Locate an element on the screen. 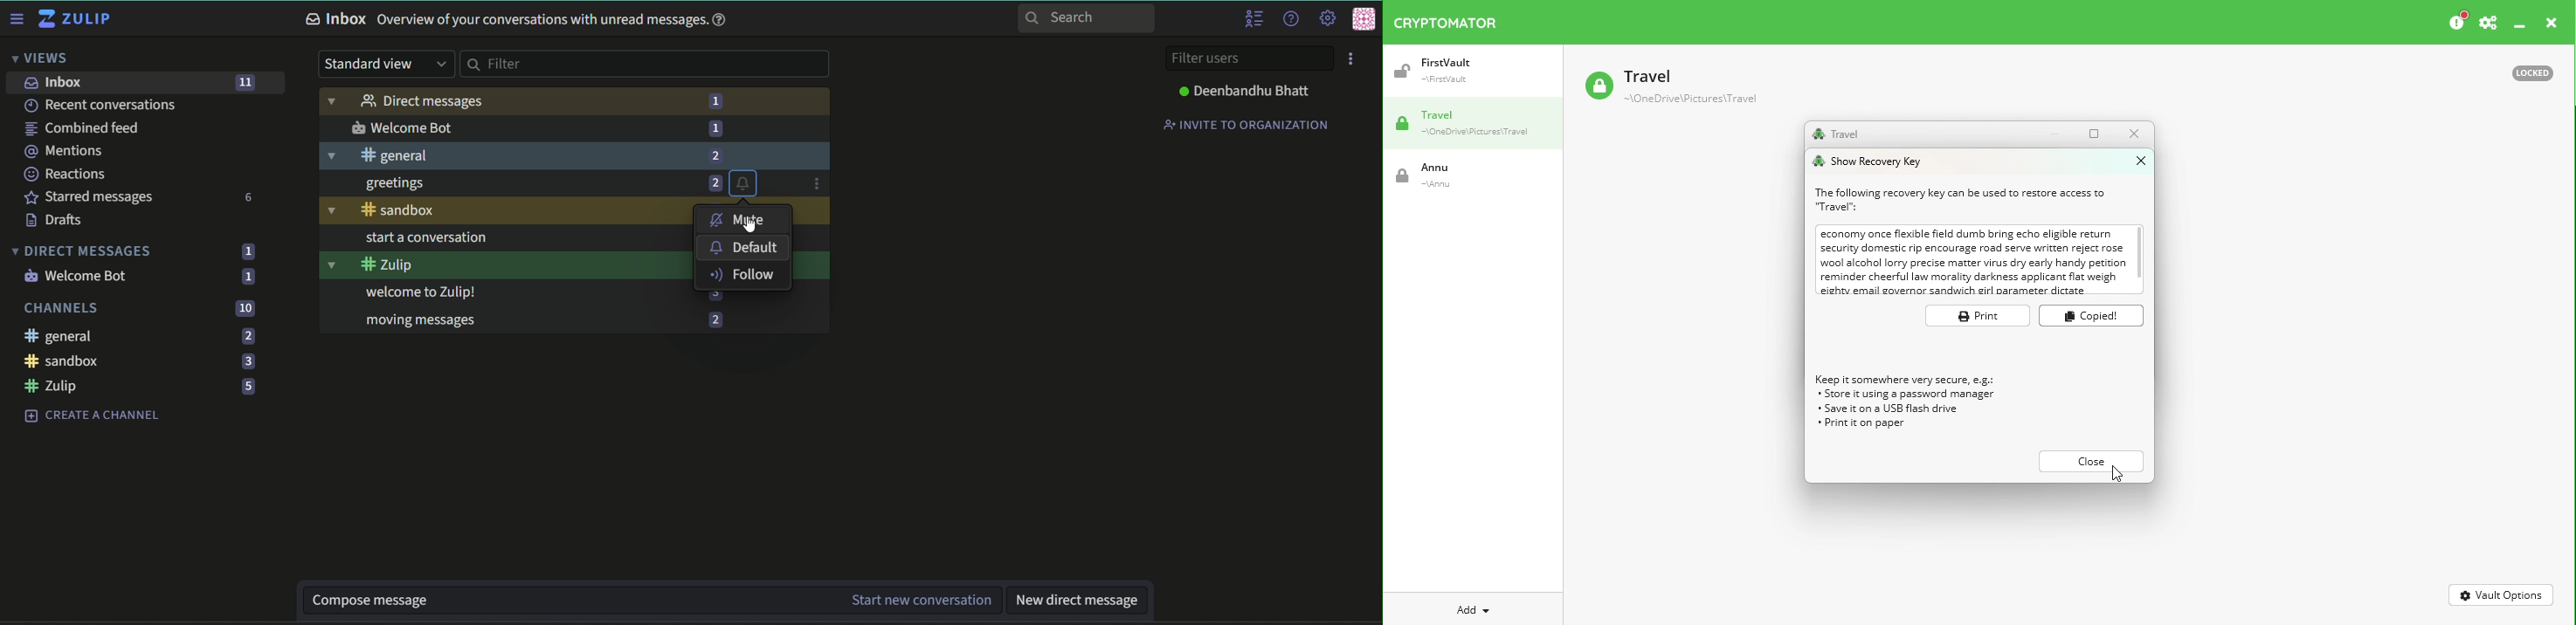  Vault options is located at coordinates (2502, 594).